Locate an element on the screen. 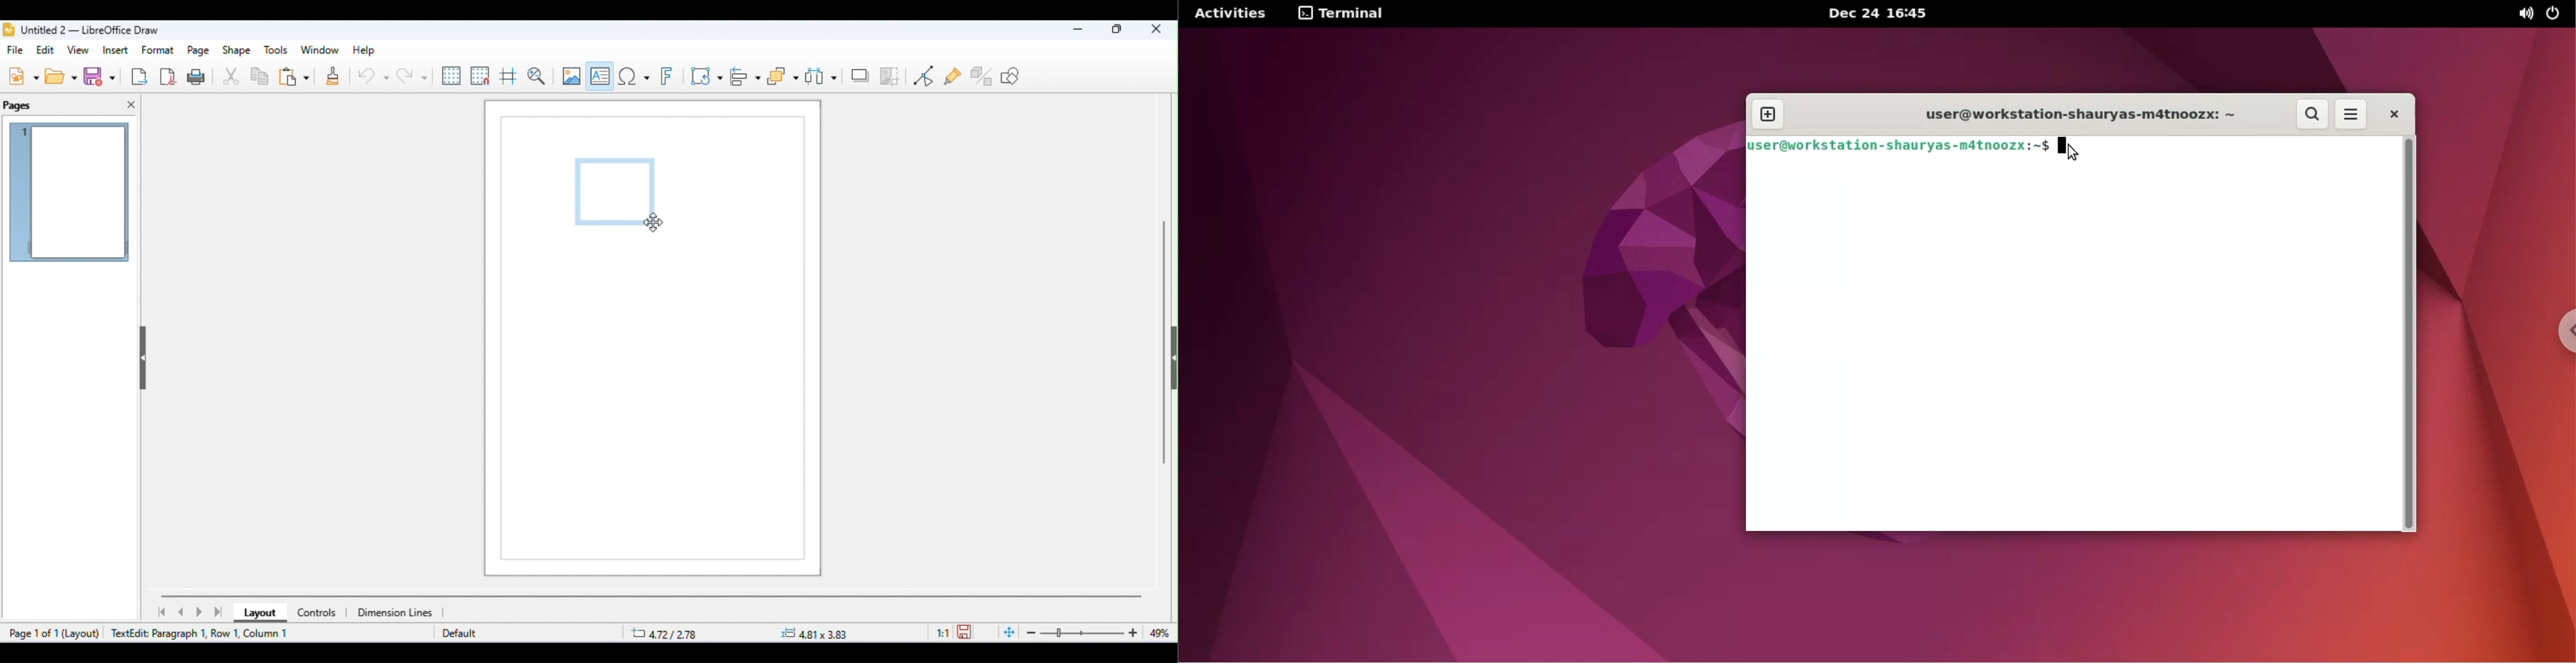 This screenshot has height=672, width=2576. close is located at coordinates (1157, 30).